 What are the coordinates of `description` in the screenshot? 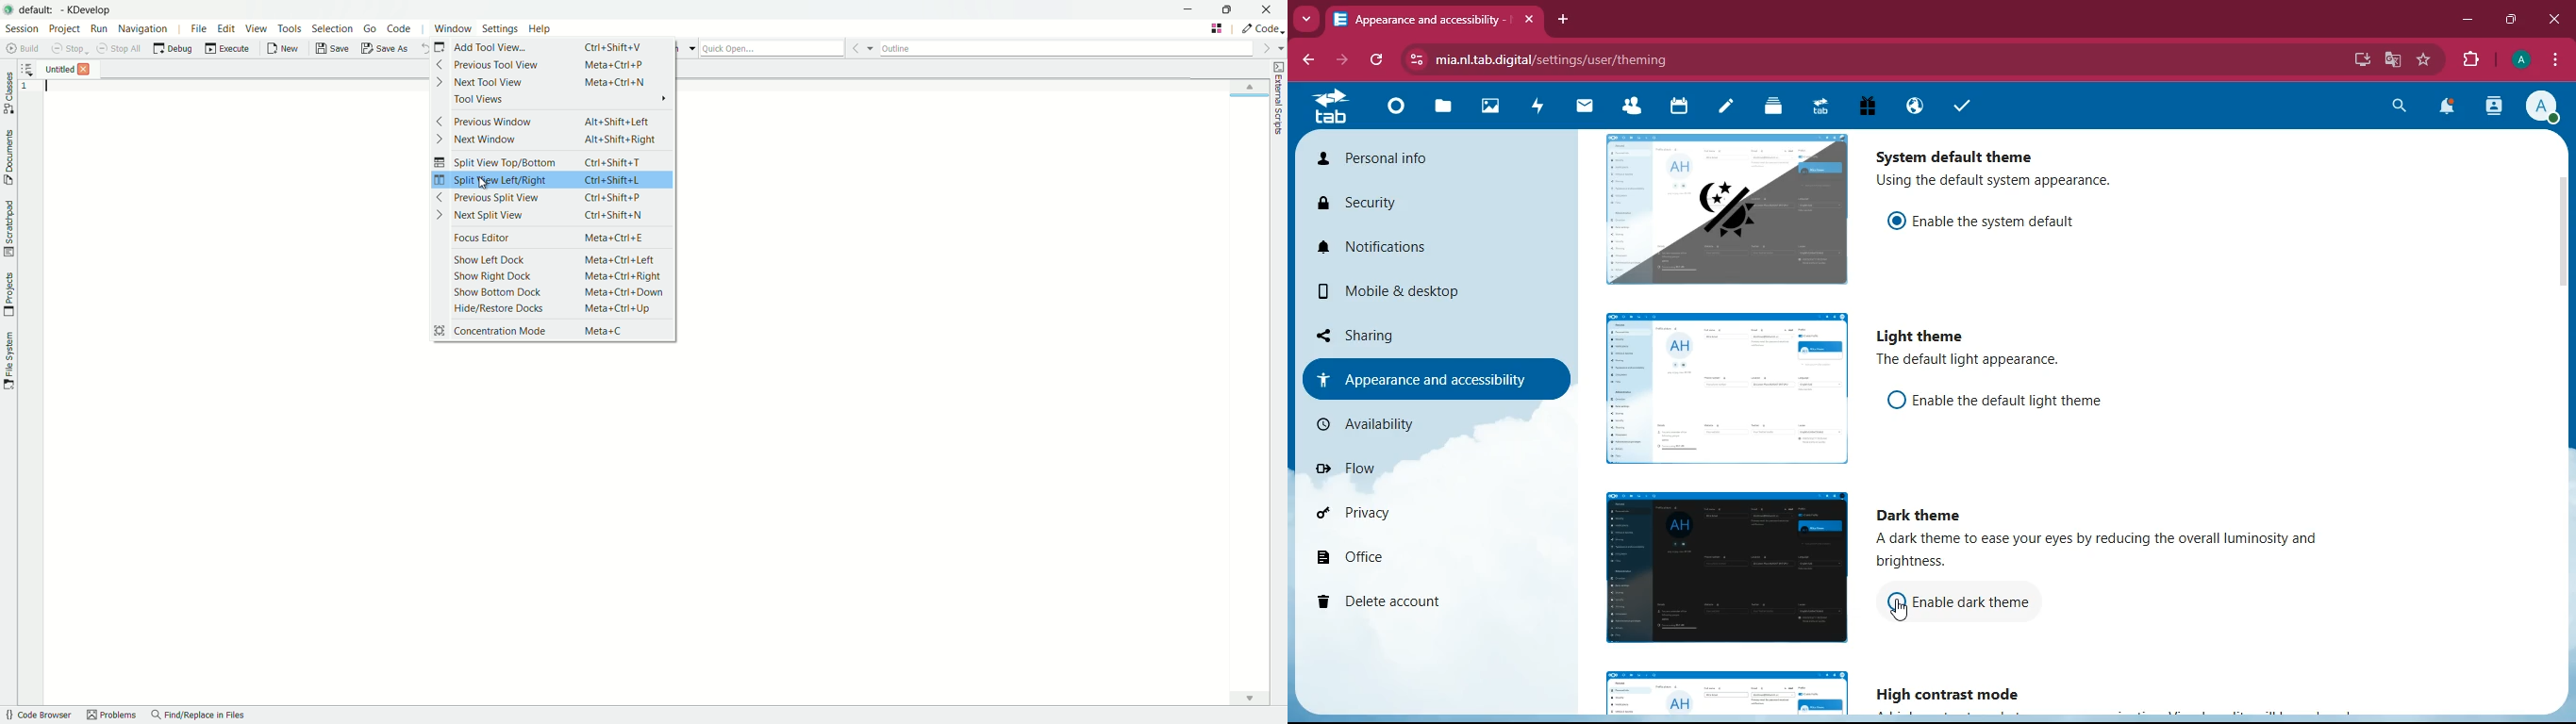 It's located at (1971, 361).